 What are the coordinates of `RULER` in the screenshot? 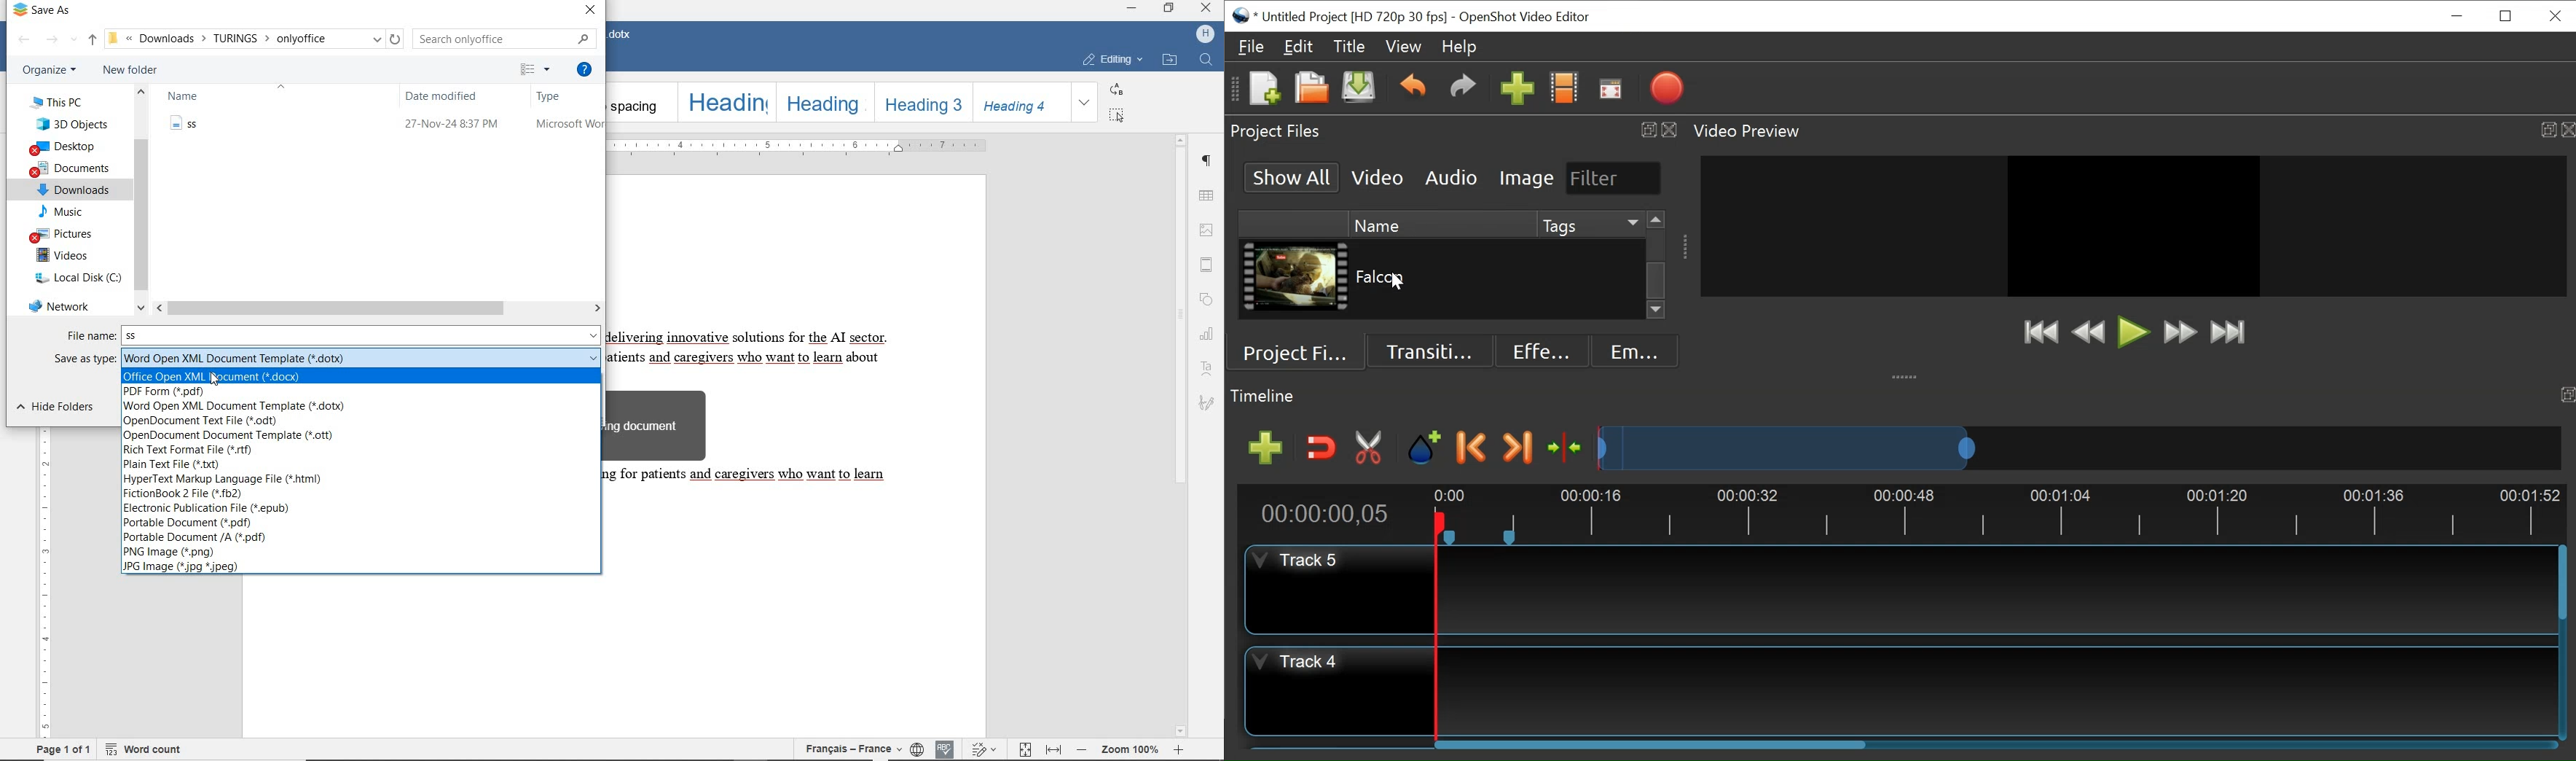 It's located at (802, 147).